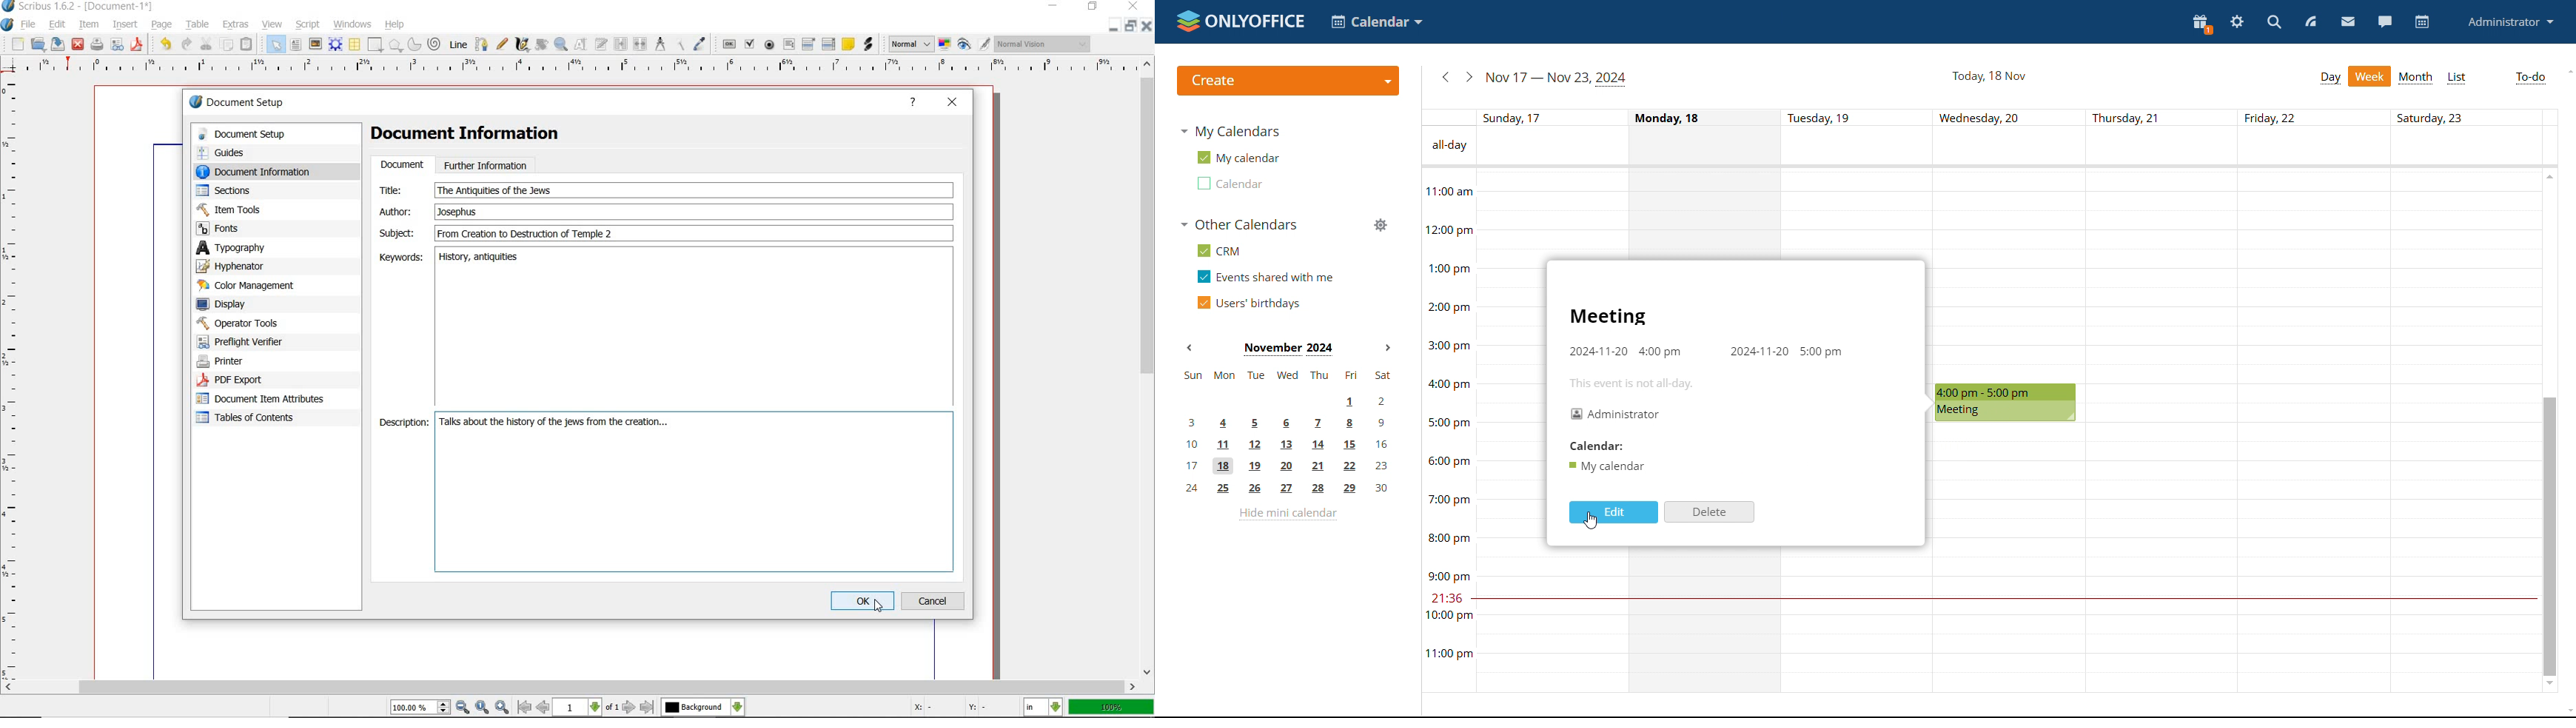  What do you see at coordinates (1228, 183) in the screenshot?
I see `second calendar` at bounding box center [1228, 183].